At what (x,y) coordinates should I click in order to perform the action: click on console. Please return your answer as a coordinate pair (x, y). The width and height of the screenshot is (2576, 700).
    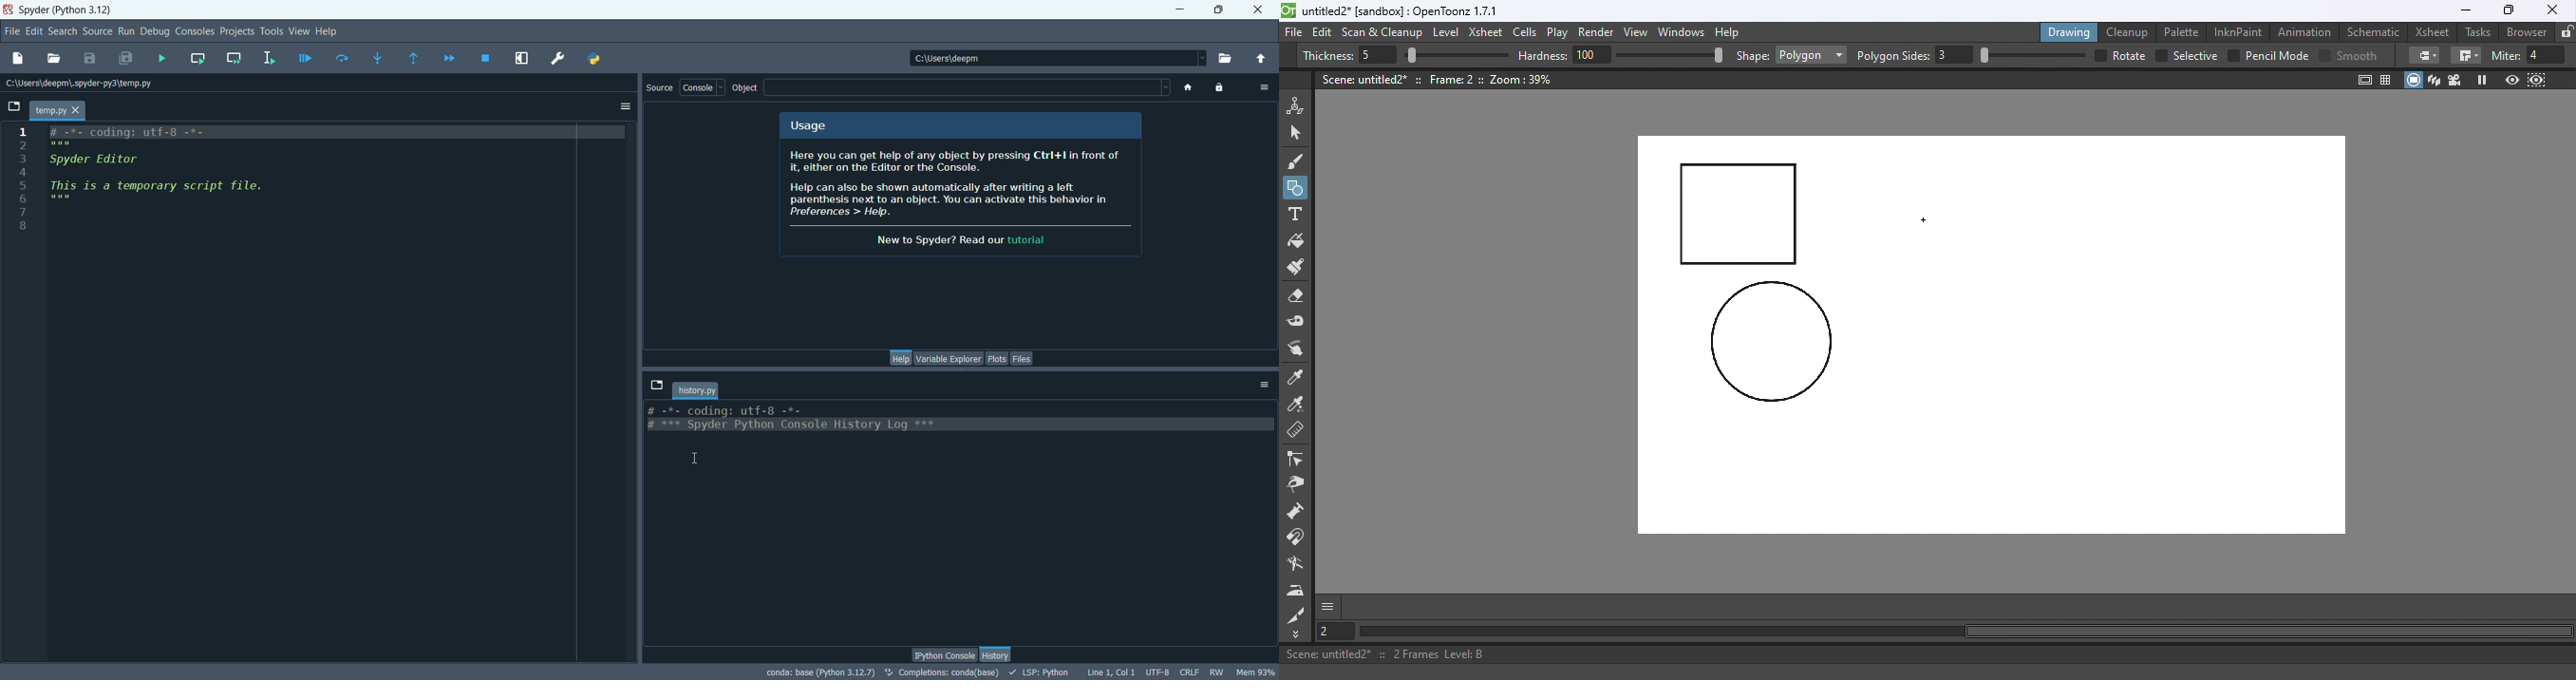
    Looking at the image, I should click on (703, 87).